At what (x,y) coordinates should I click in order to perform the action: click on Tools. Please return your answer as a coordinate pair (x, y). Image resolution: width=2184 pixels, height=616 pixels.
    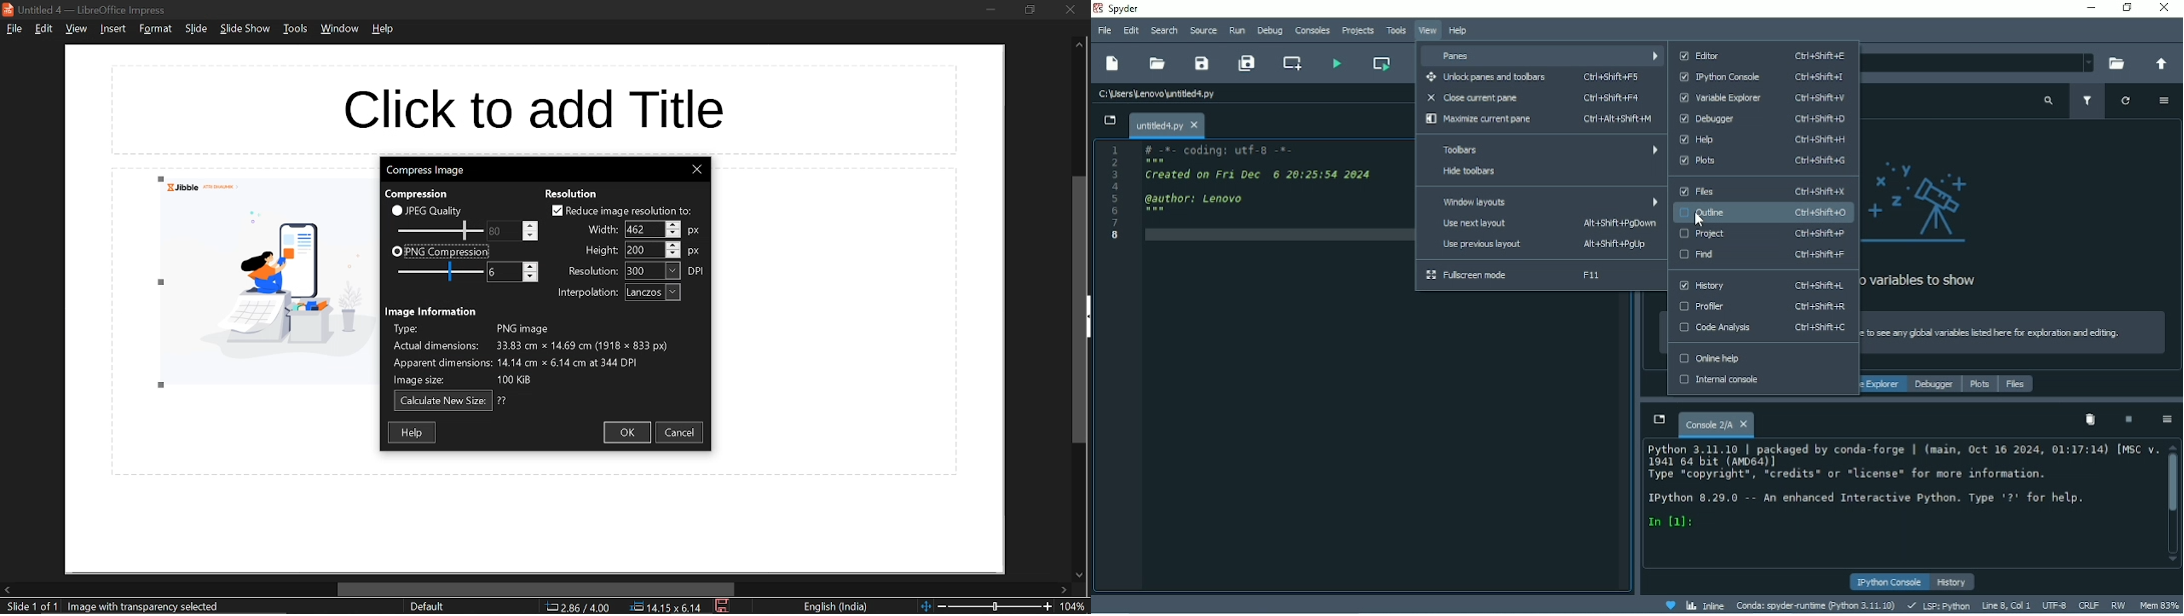
    Looking at the image, I should click on (1396, 30).